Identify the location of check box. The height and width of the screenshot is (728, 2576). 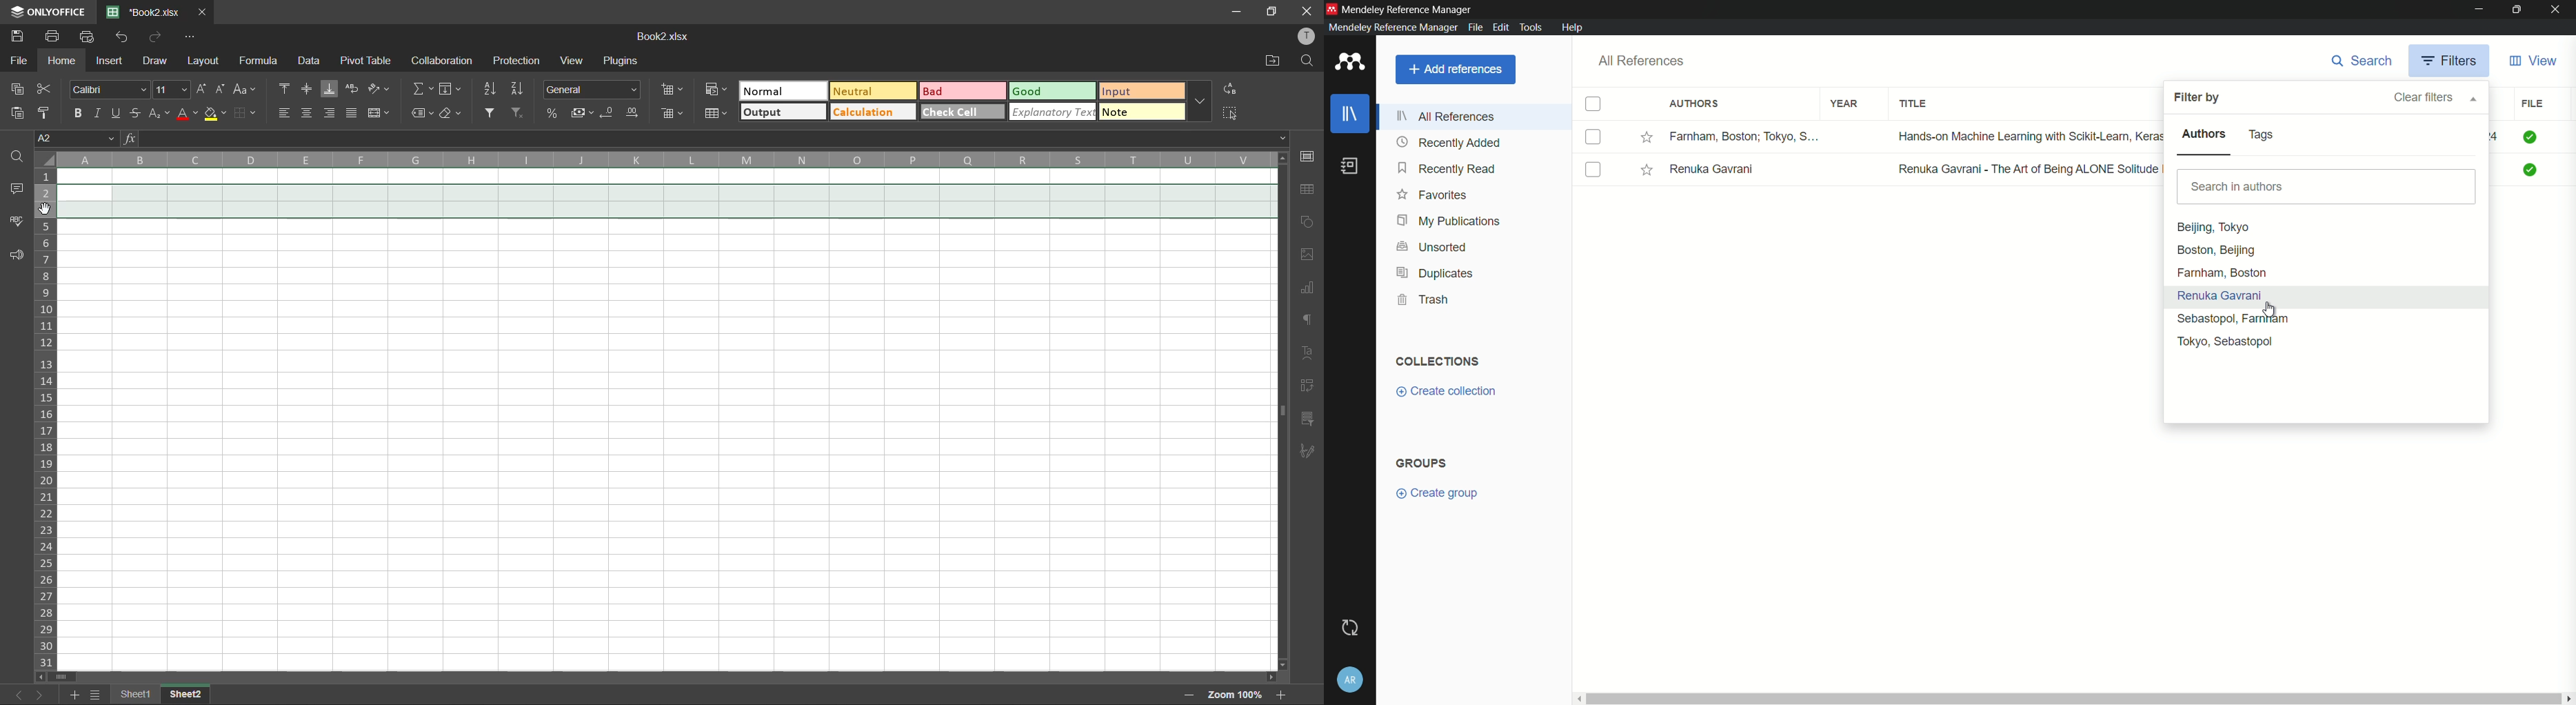
(1593, 137).